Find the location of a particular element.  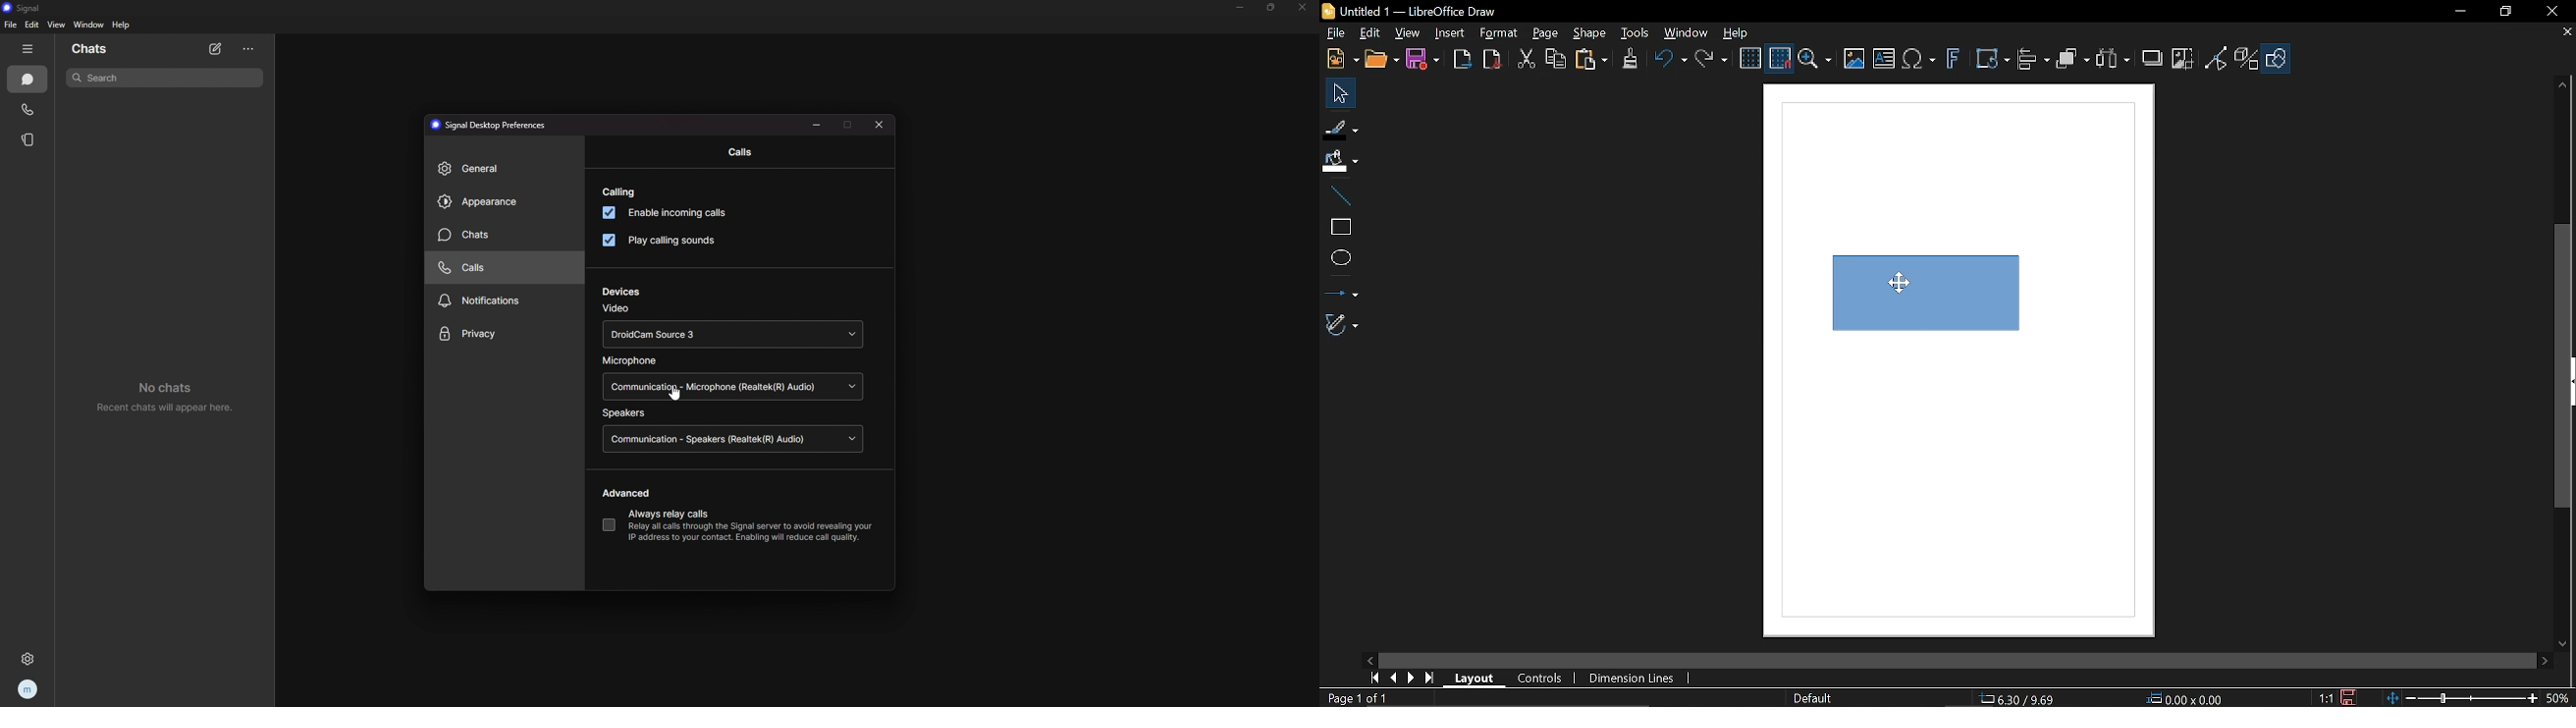

Arrange is located at coordinates (2072, 61).